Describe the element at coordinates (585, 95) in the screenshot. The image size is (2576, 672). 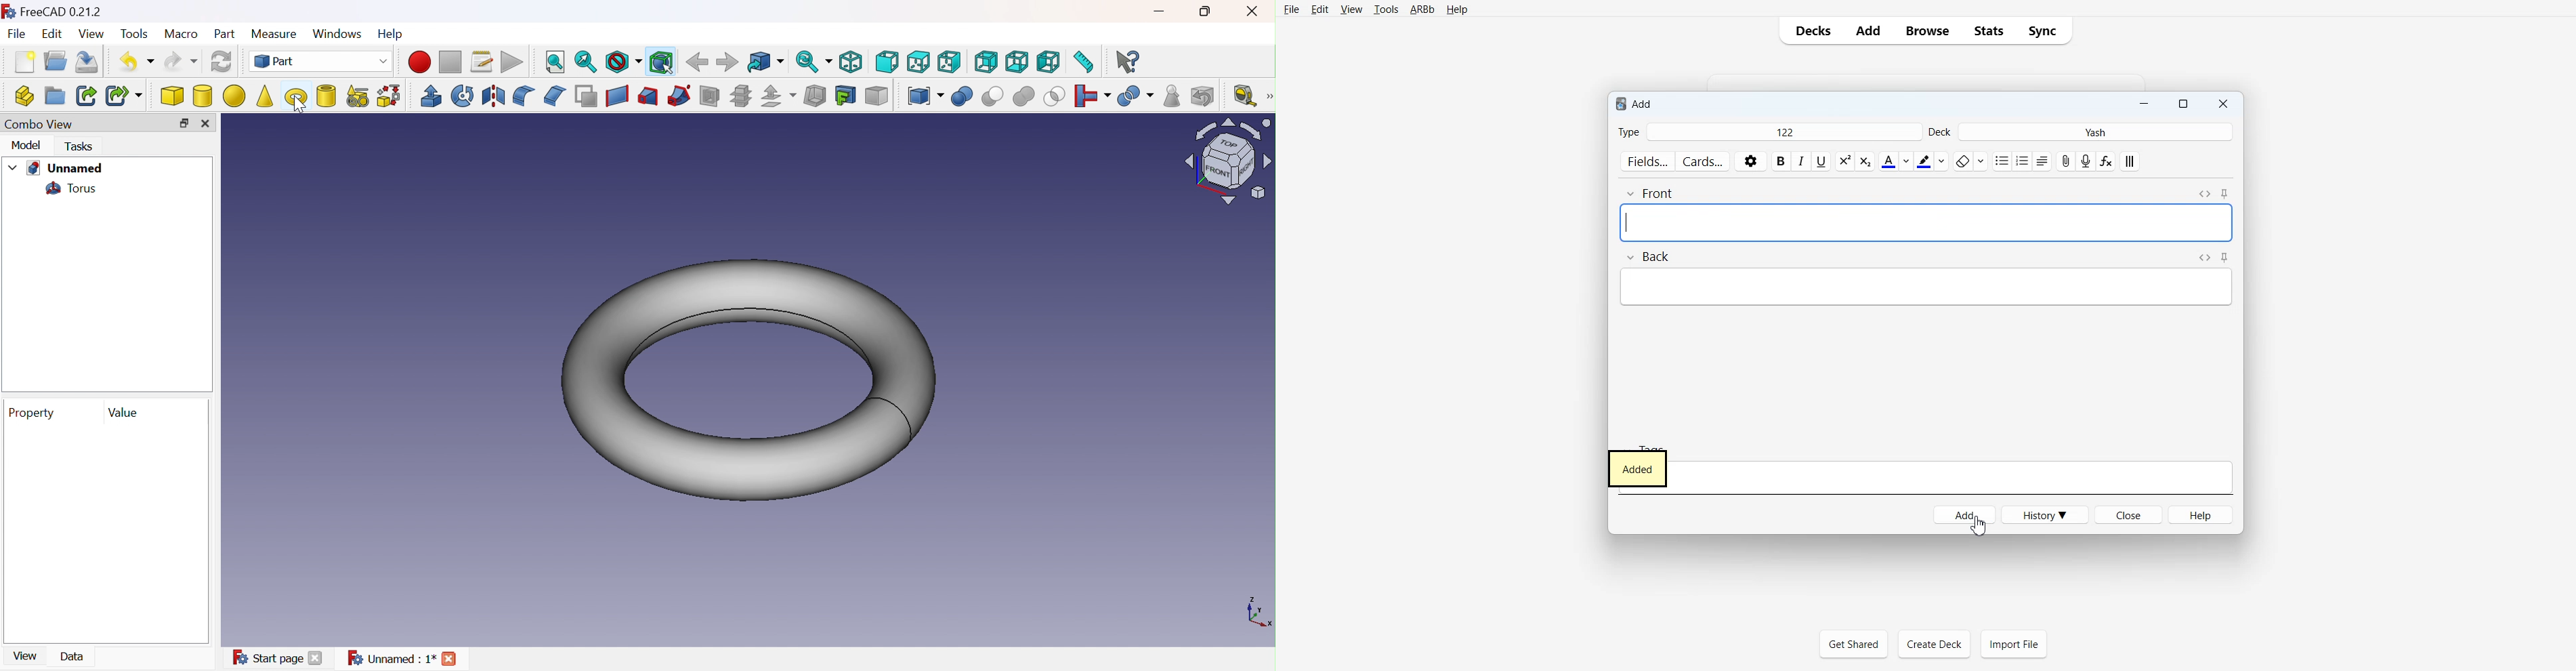
I see `Make face from wires` at that location.